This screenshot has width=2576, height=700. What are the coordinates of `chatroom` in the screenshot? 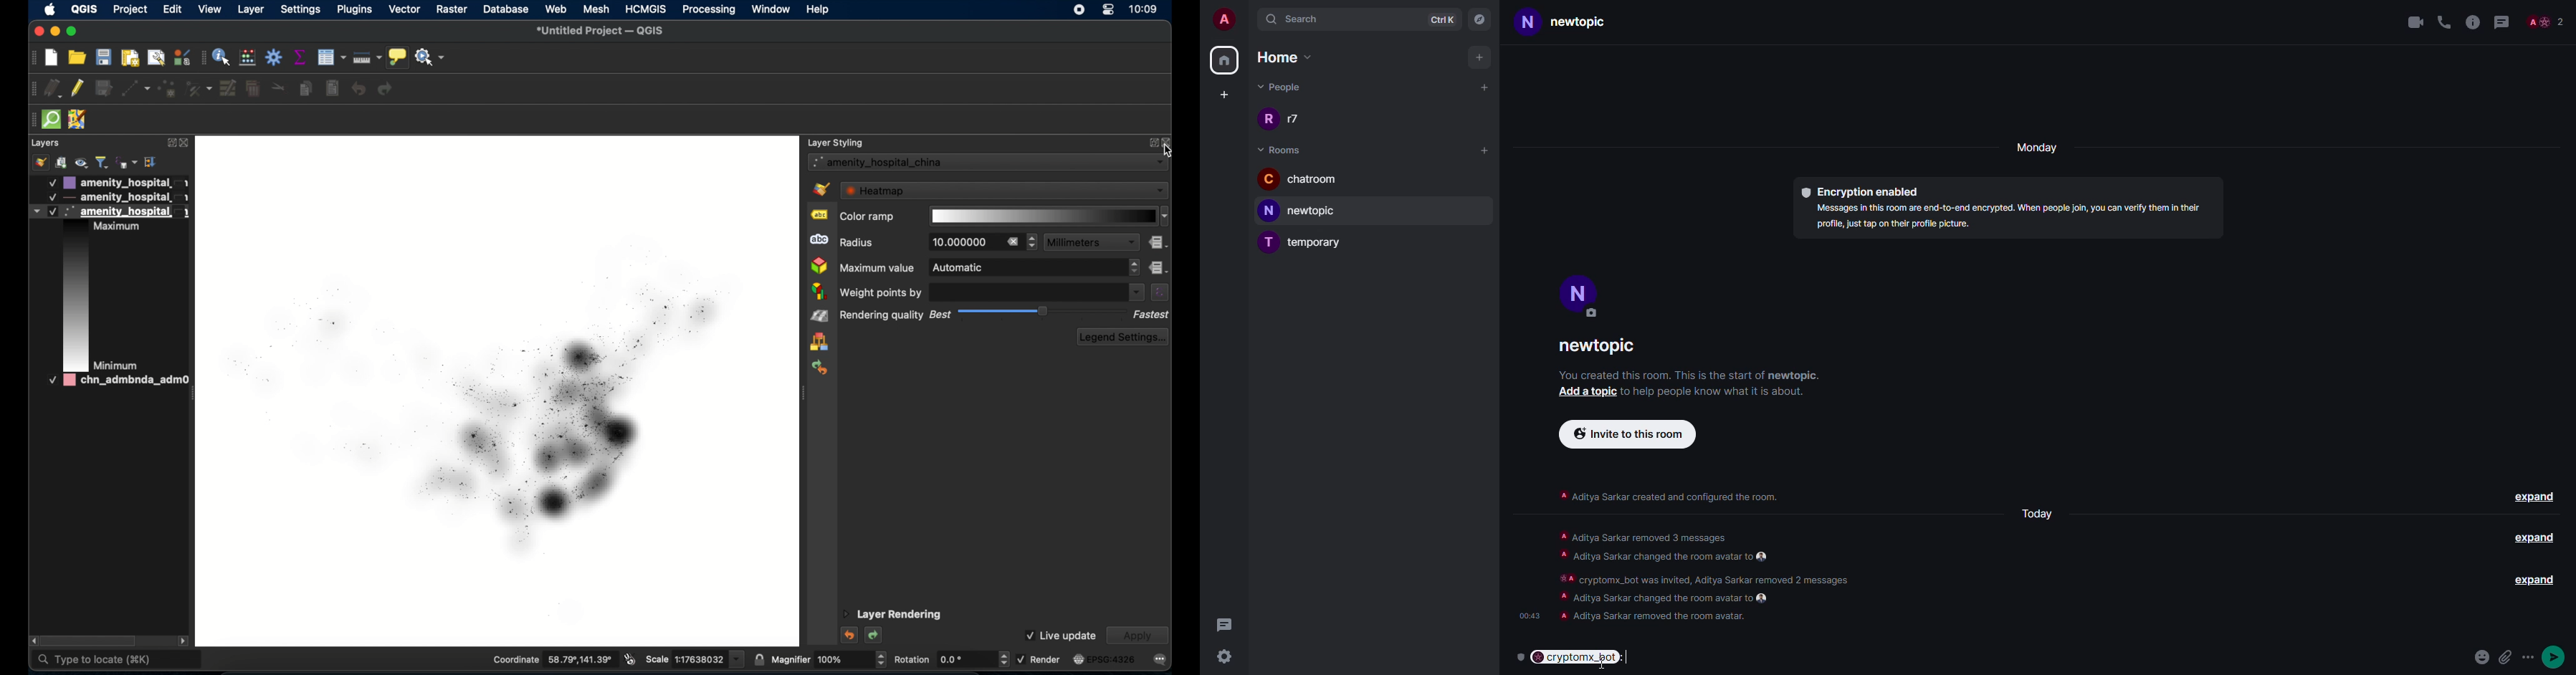 It's located at (1302, 181).